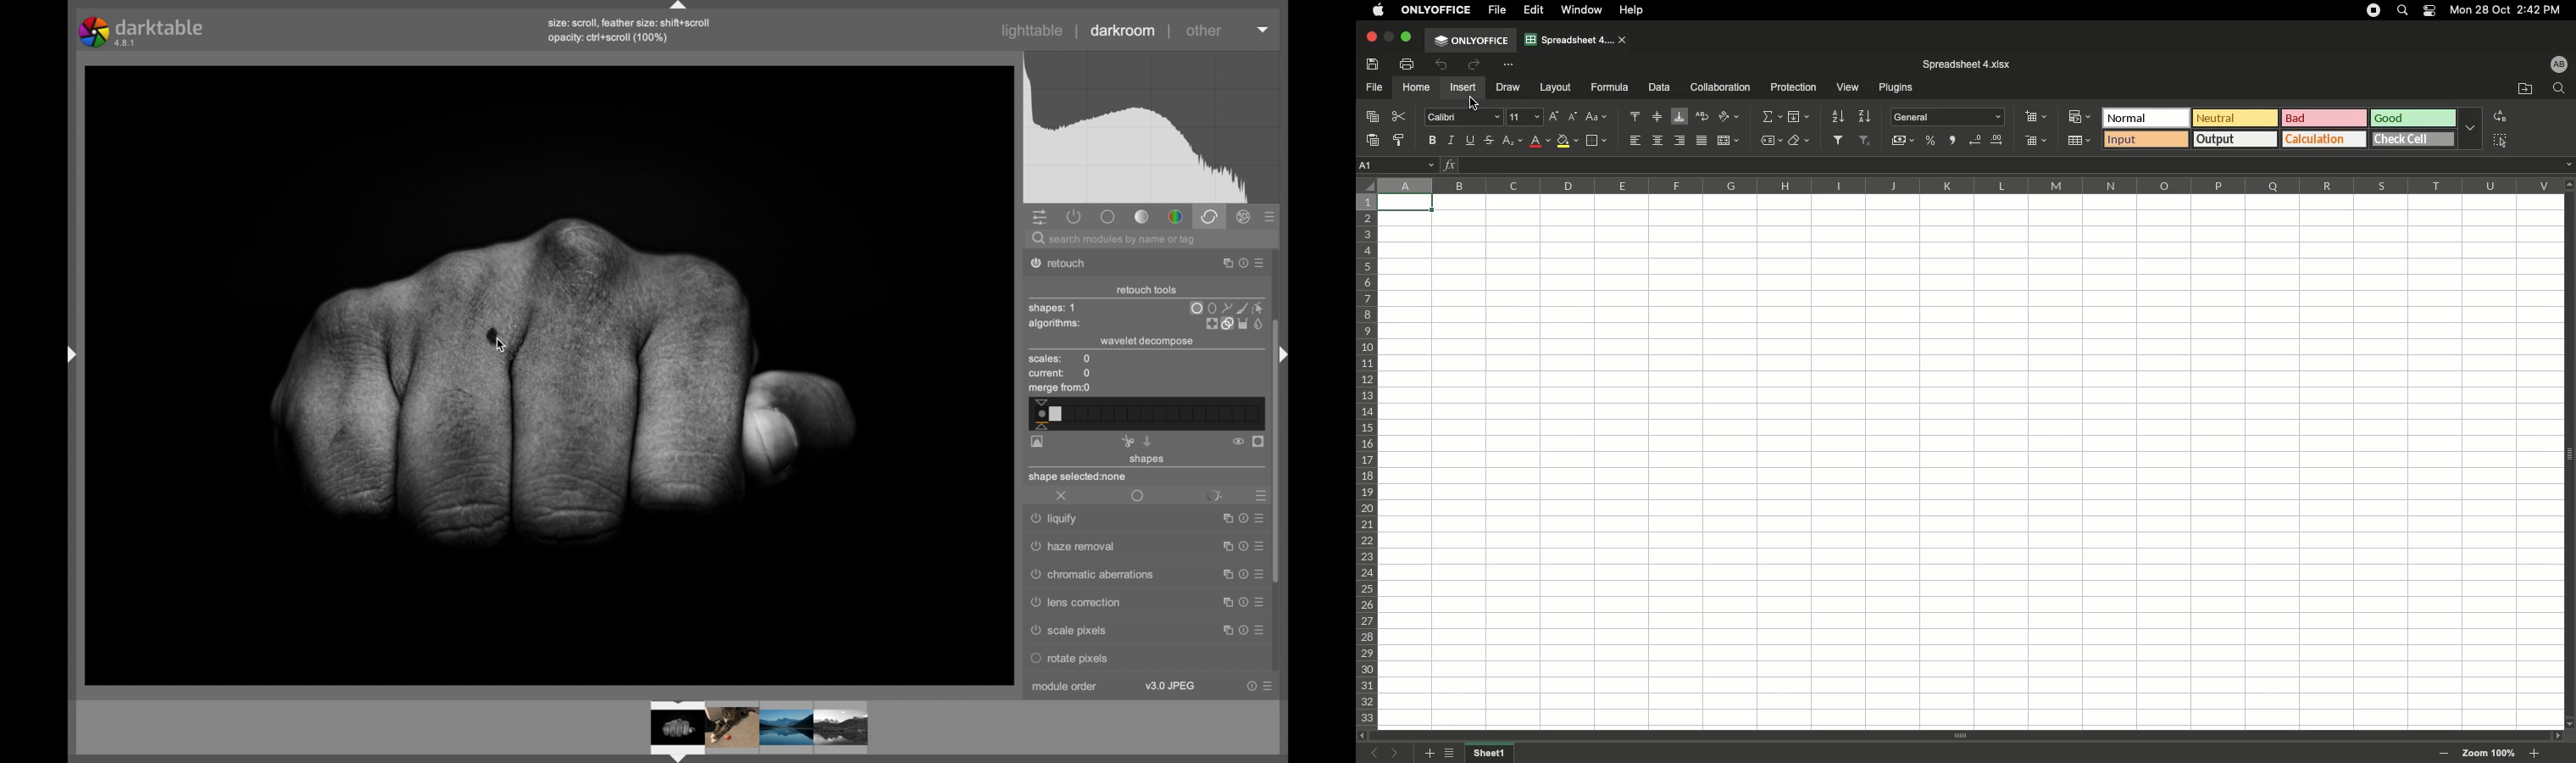 The height and width of the screenshot is (784, 2576). I want to click on Apple logo, so click(1379, 9).